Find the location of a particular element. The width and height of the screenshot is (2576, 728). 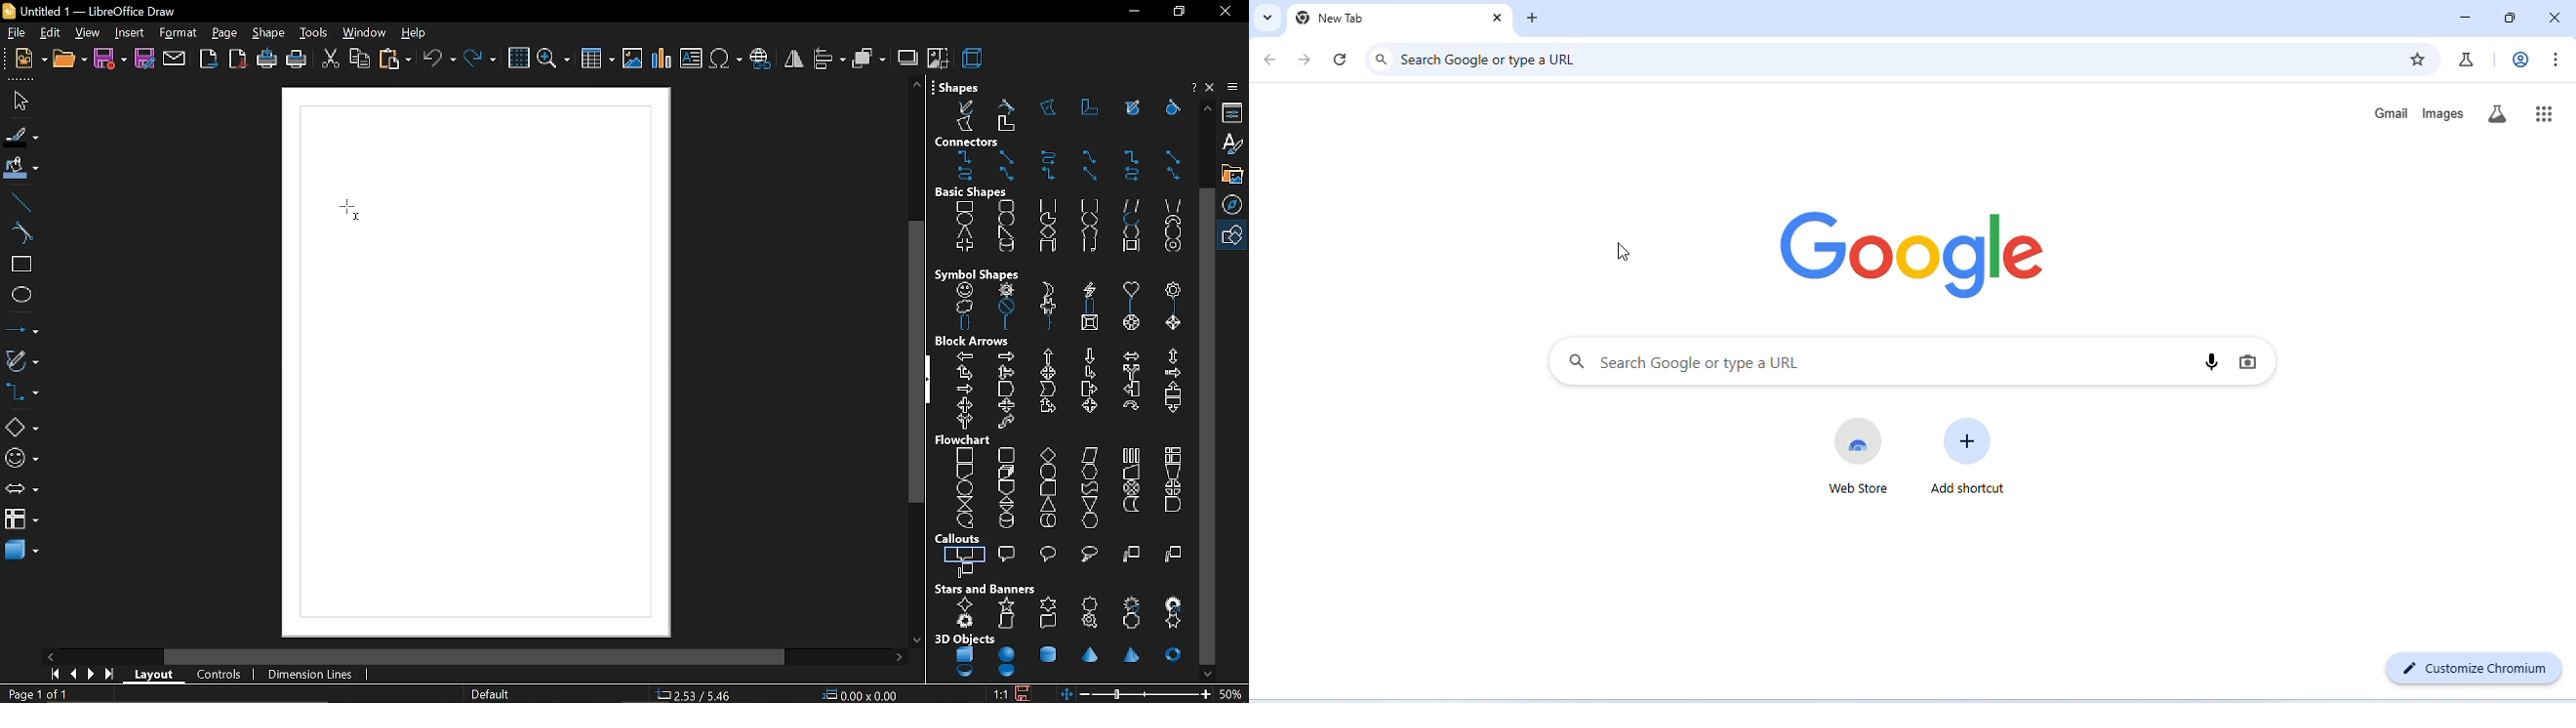

curve is located at coordinates (1010, 105).